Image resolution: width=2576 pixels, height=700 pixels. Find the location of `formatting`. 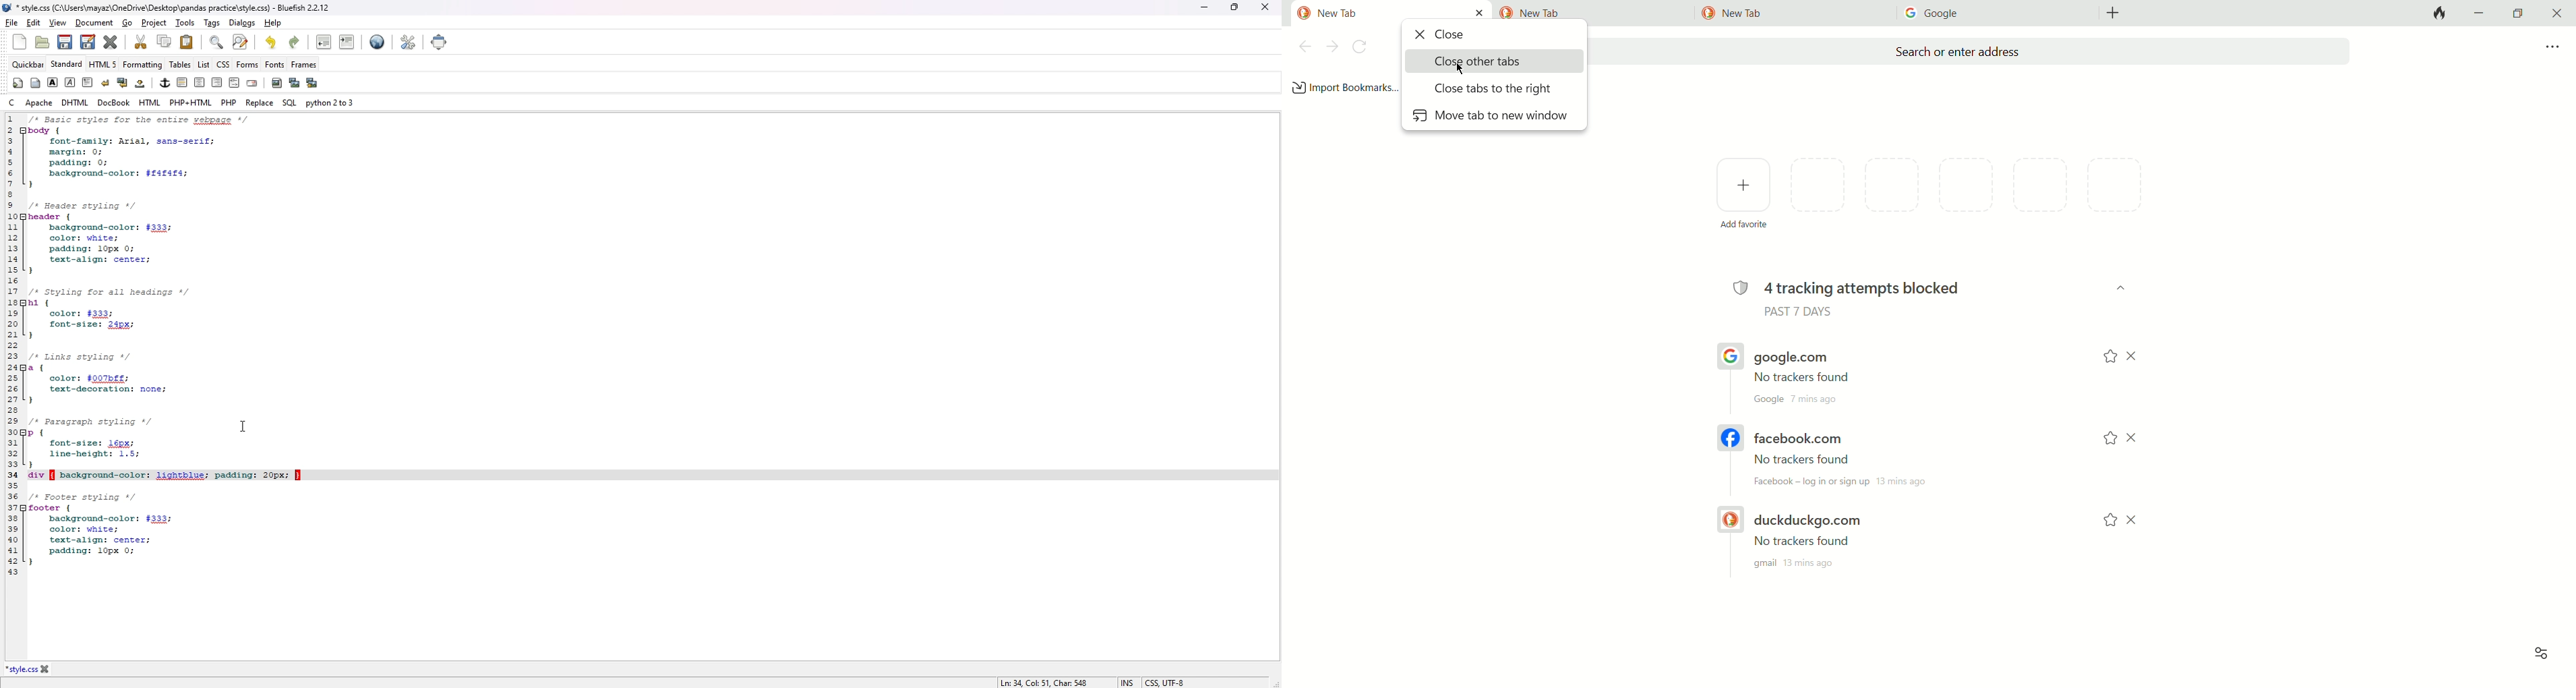

formatting is located at coordinates (144, 65).